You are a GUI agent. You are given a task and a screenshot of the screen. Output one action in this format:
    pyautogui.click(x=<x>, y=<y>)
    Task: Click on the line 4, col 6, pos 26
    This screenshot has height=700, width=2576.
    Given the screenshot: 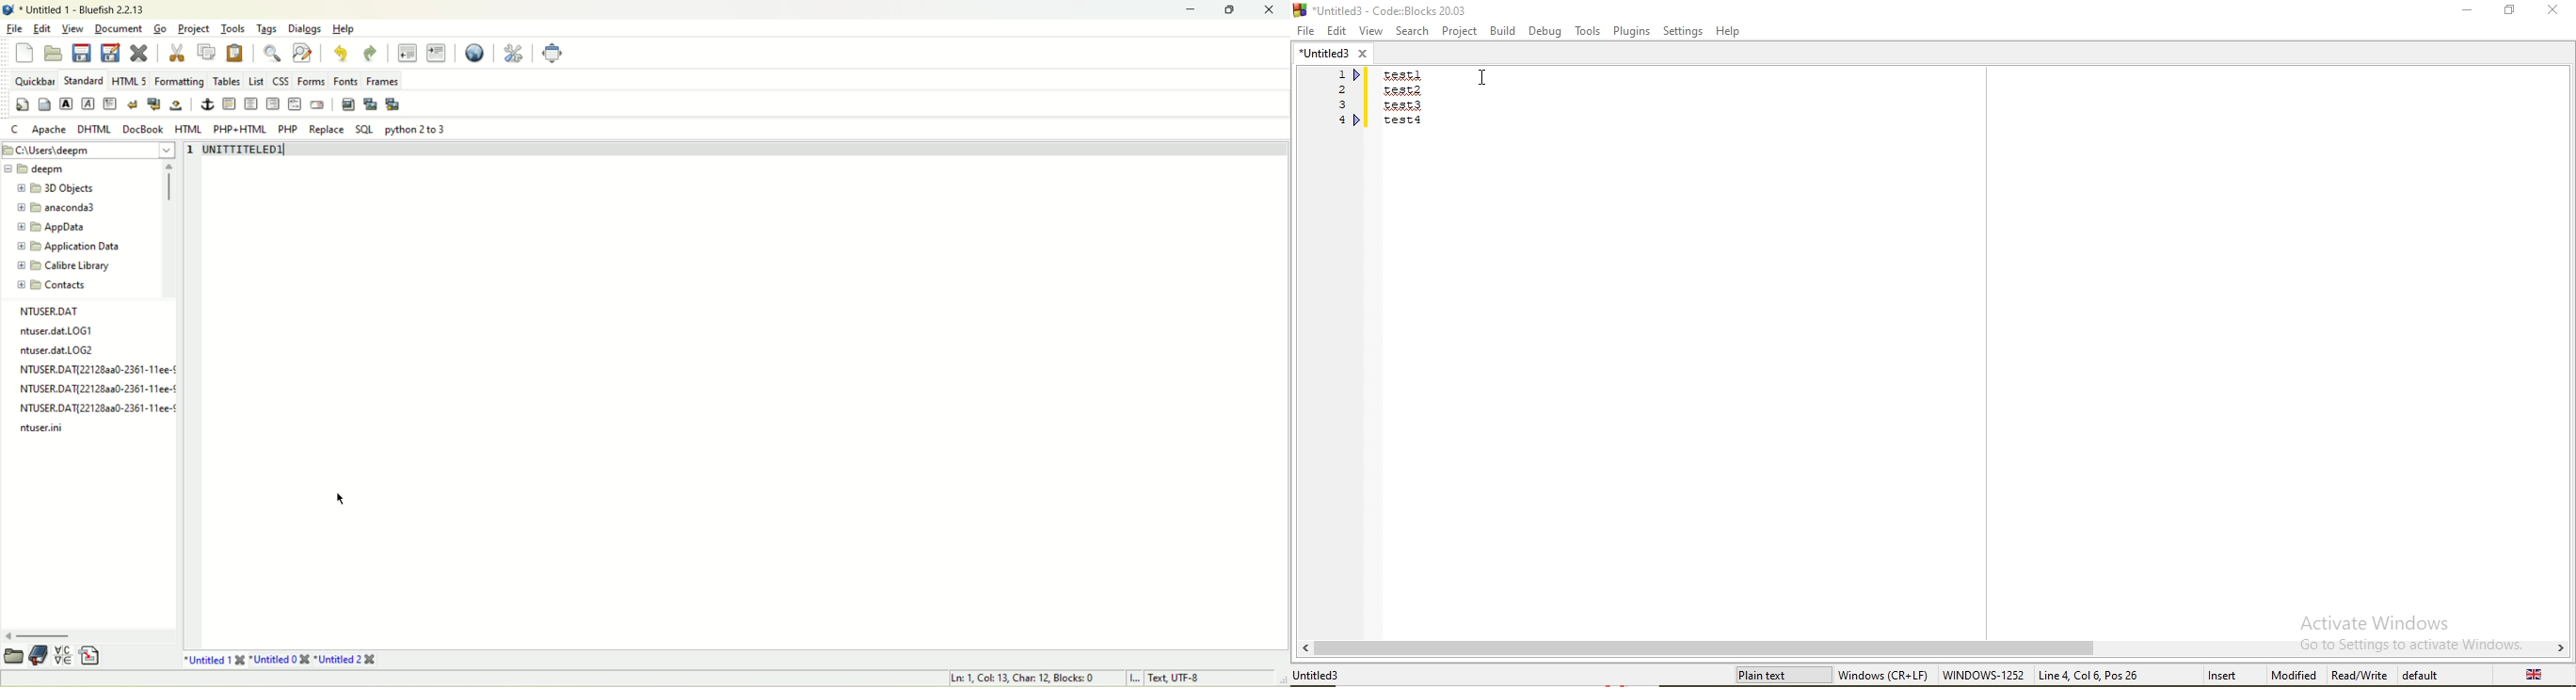 What is the action you would take?
    pyautogui.click(x=2092, y=675)
    